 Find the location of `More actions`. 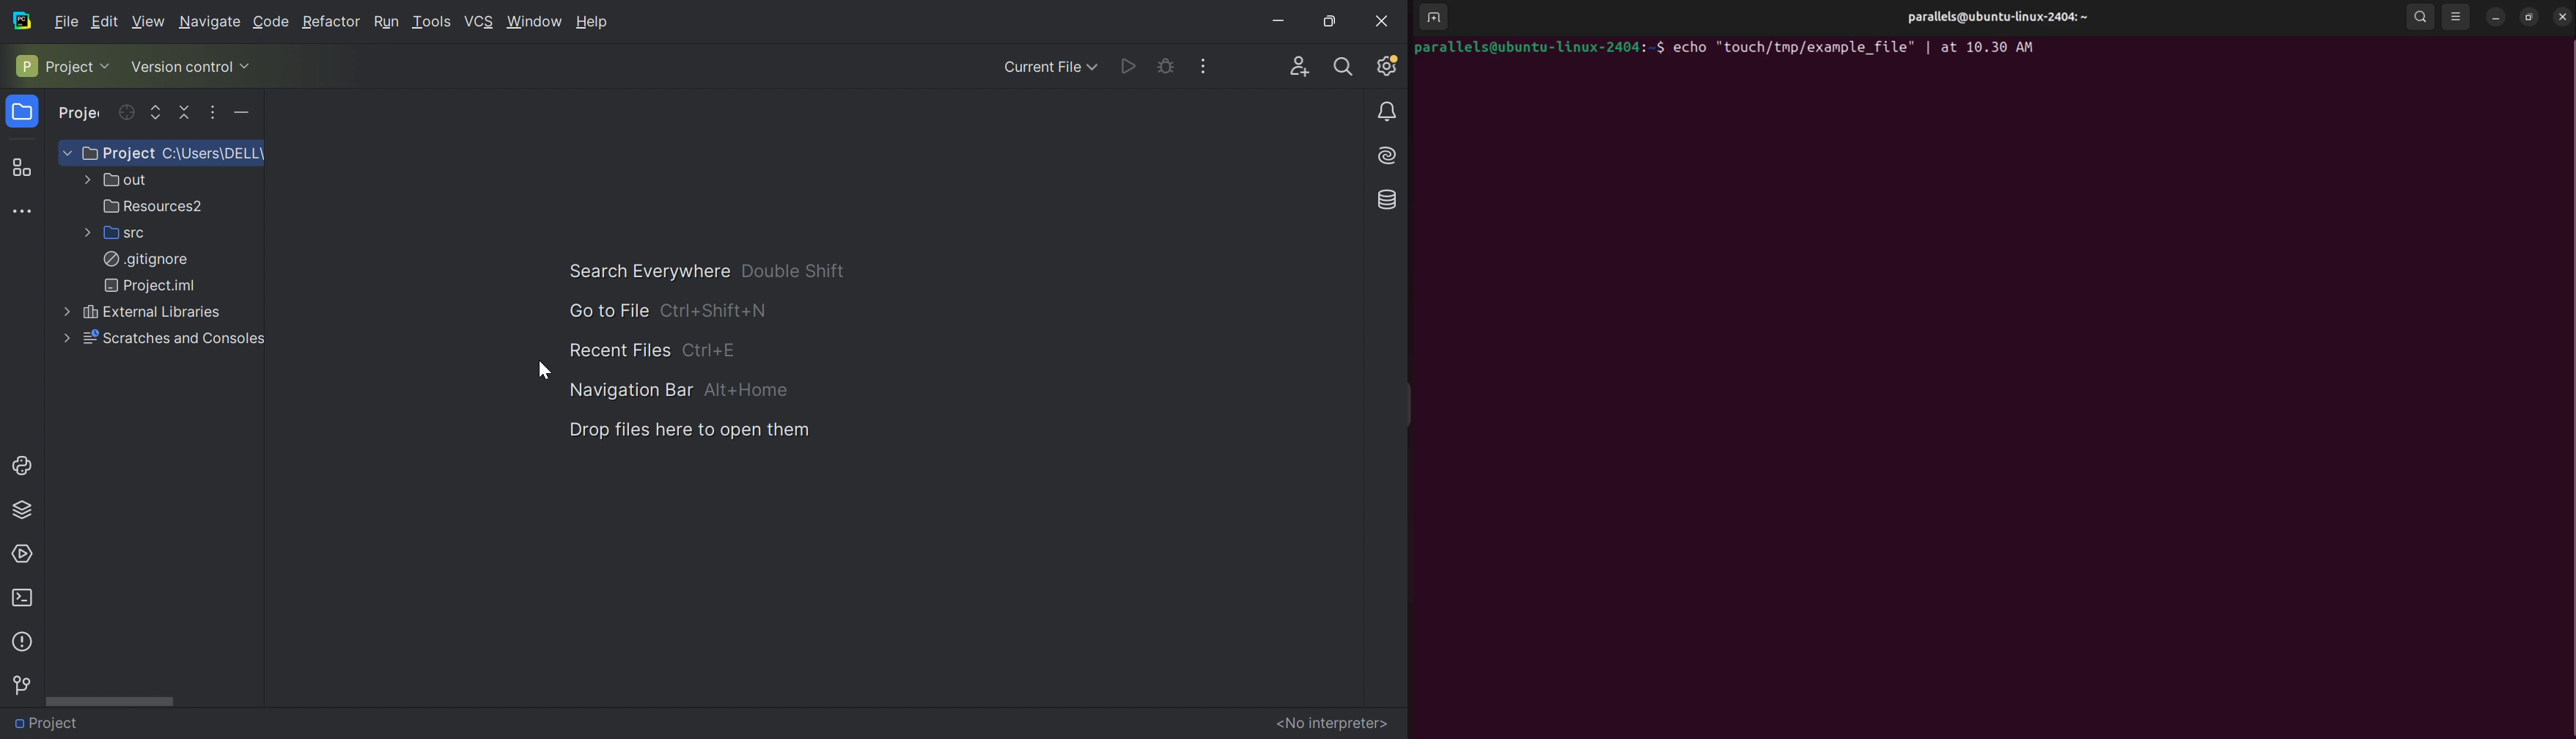

More actions is located at coordinates (1210, 65).